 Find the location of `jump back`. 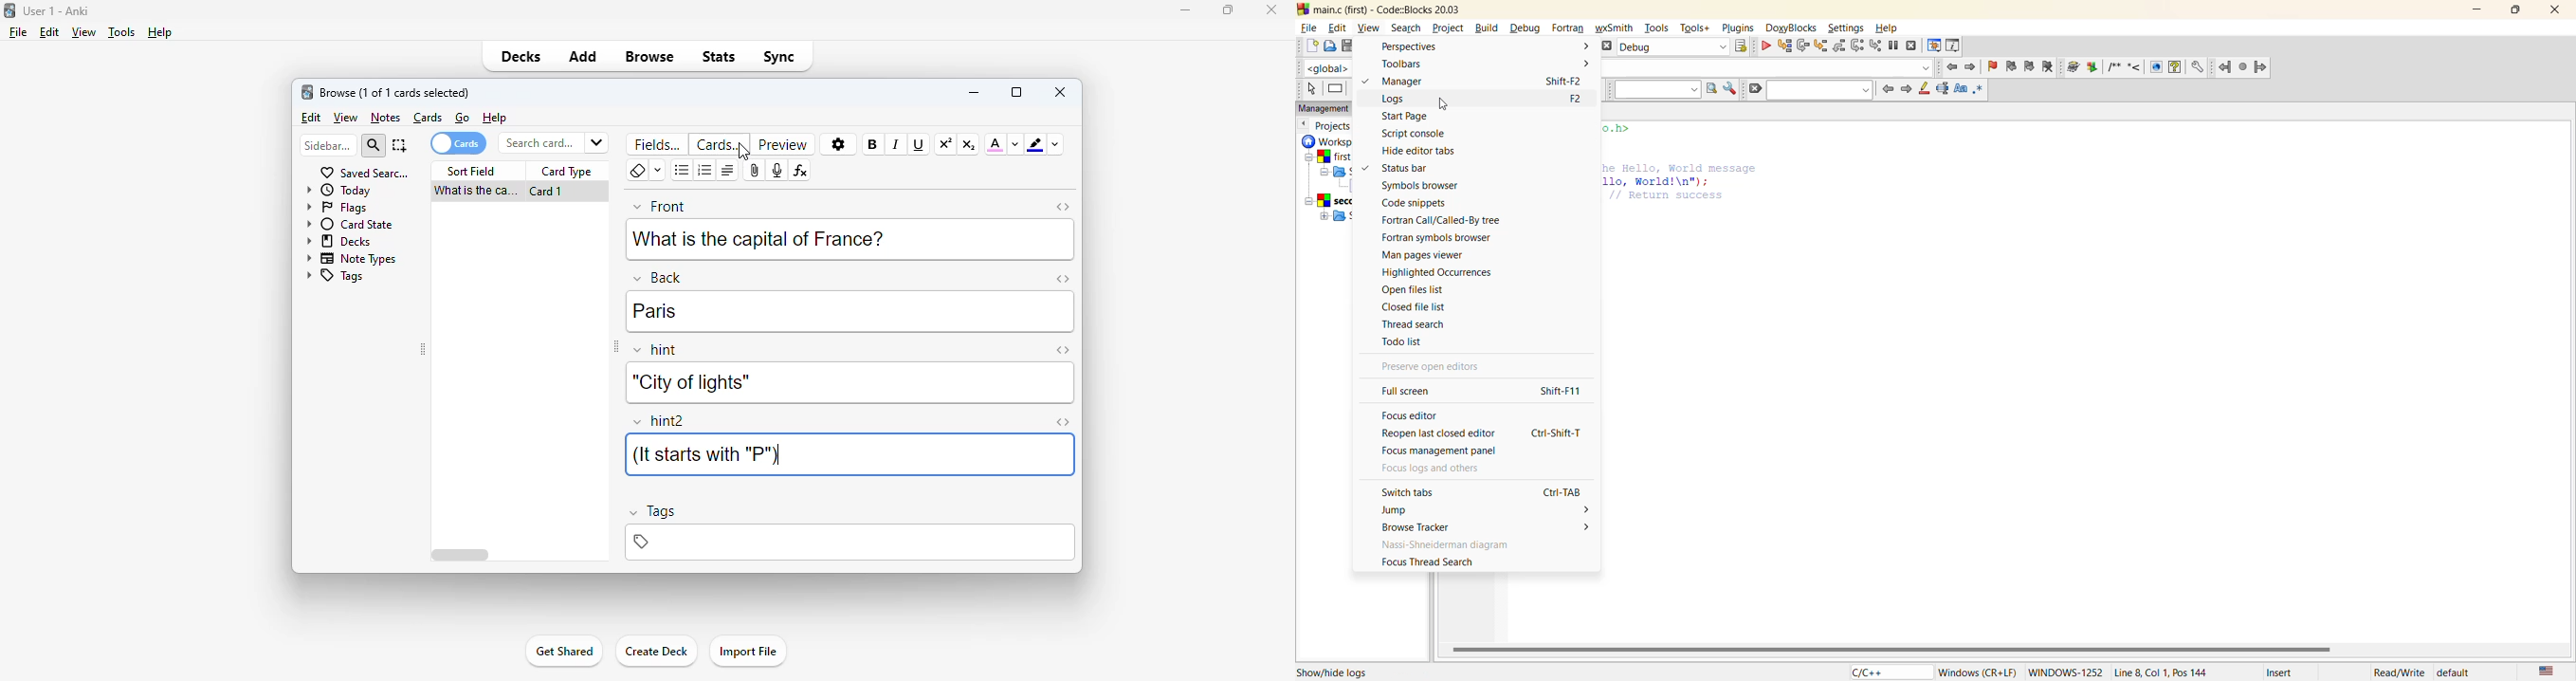

jump back is located at coordinates (2225, 65).